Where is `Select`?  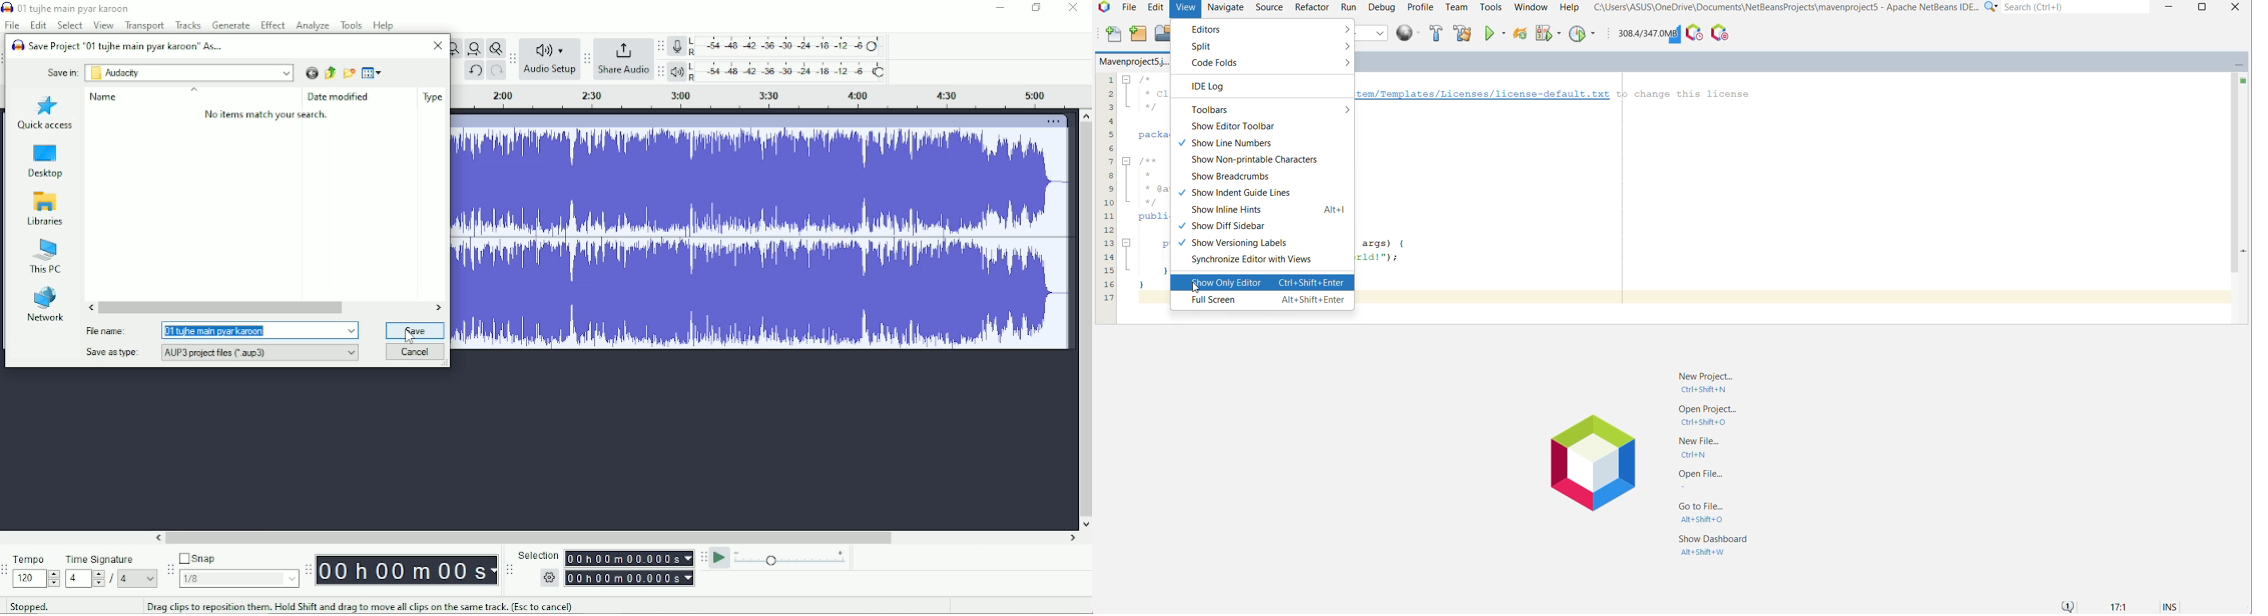 Select is located at coordinates (69, 25).